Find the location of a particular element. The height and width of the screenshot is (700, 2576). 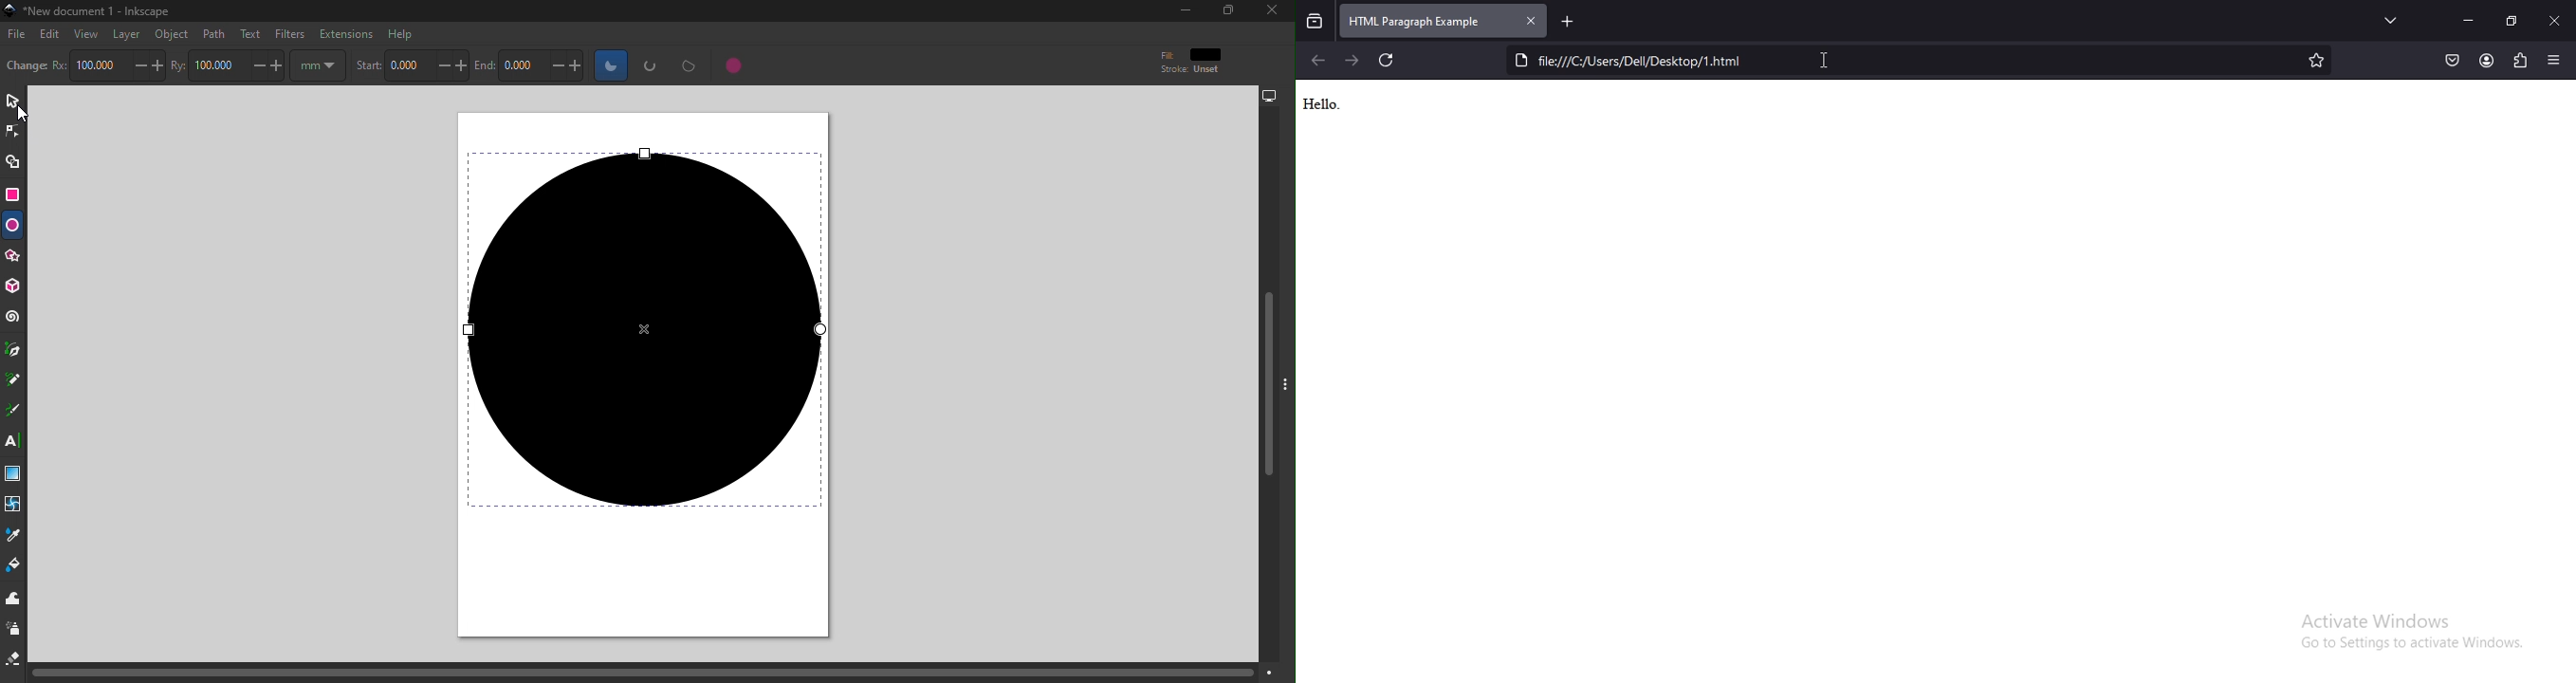

minimize is located at coordinates (2471, 20).